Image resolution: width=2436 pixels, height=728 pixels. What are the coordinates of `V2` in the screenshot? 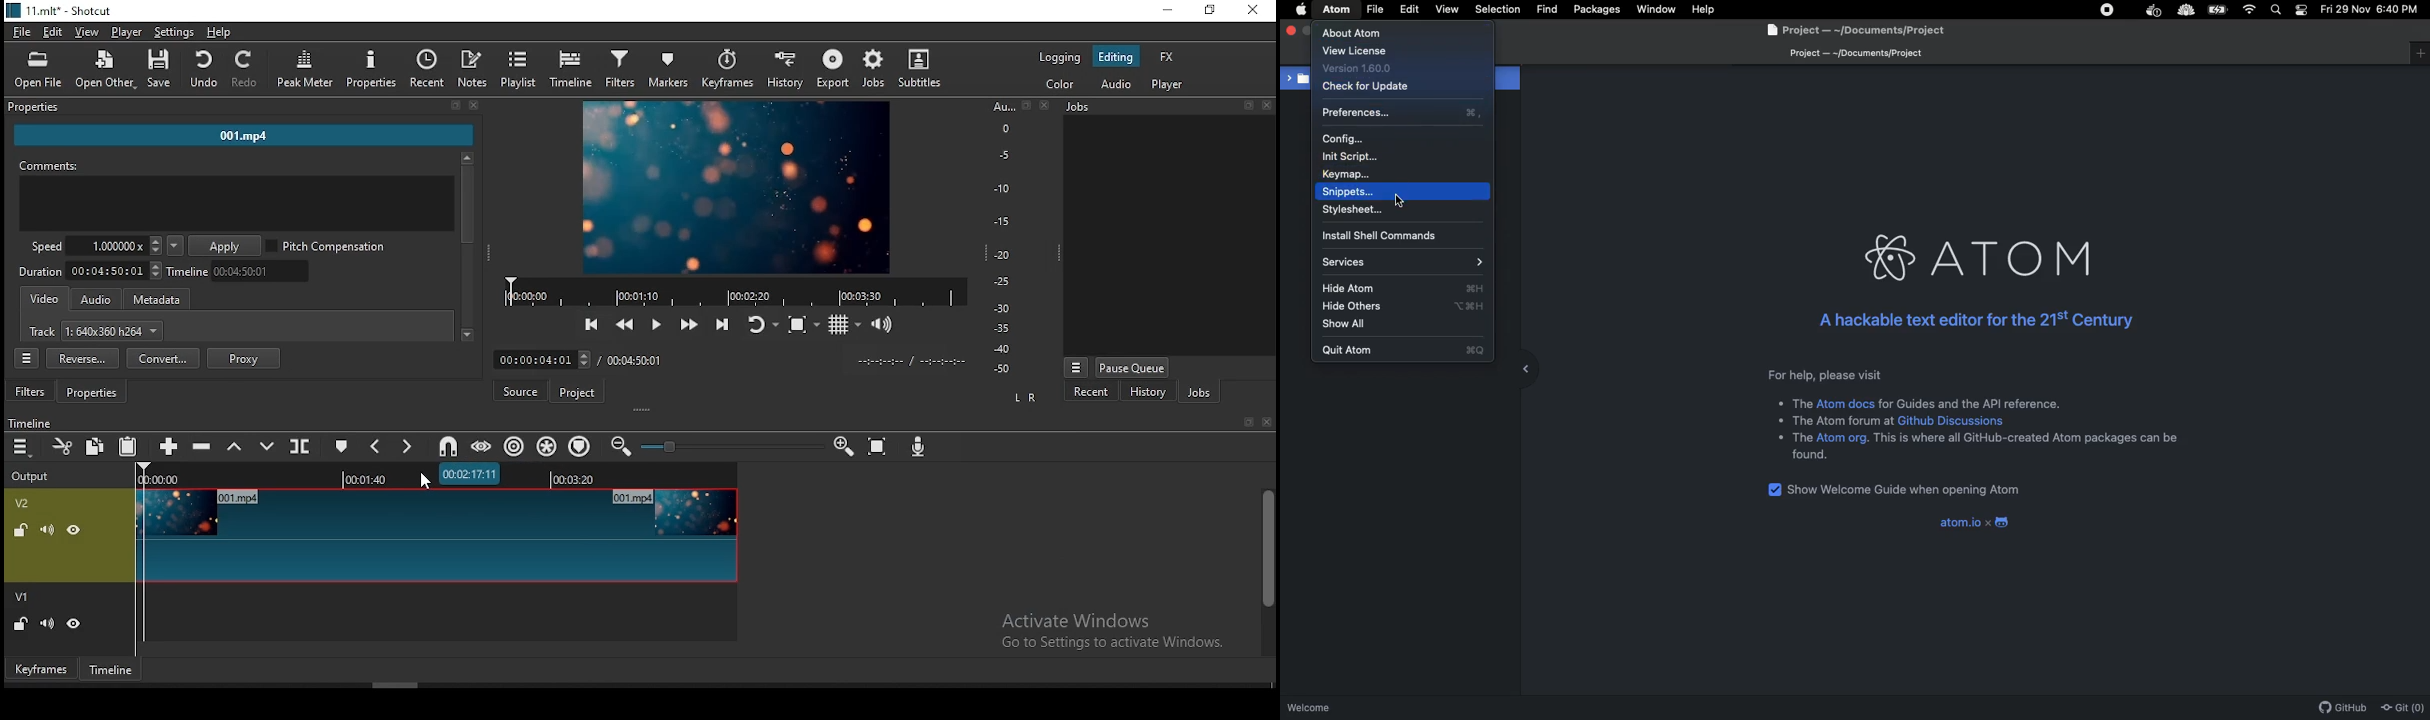 It's located at (25, 503).